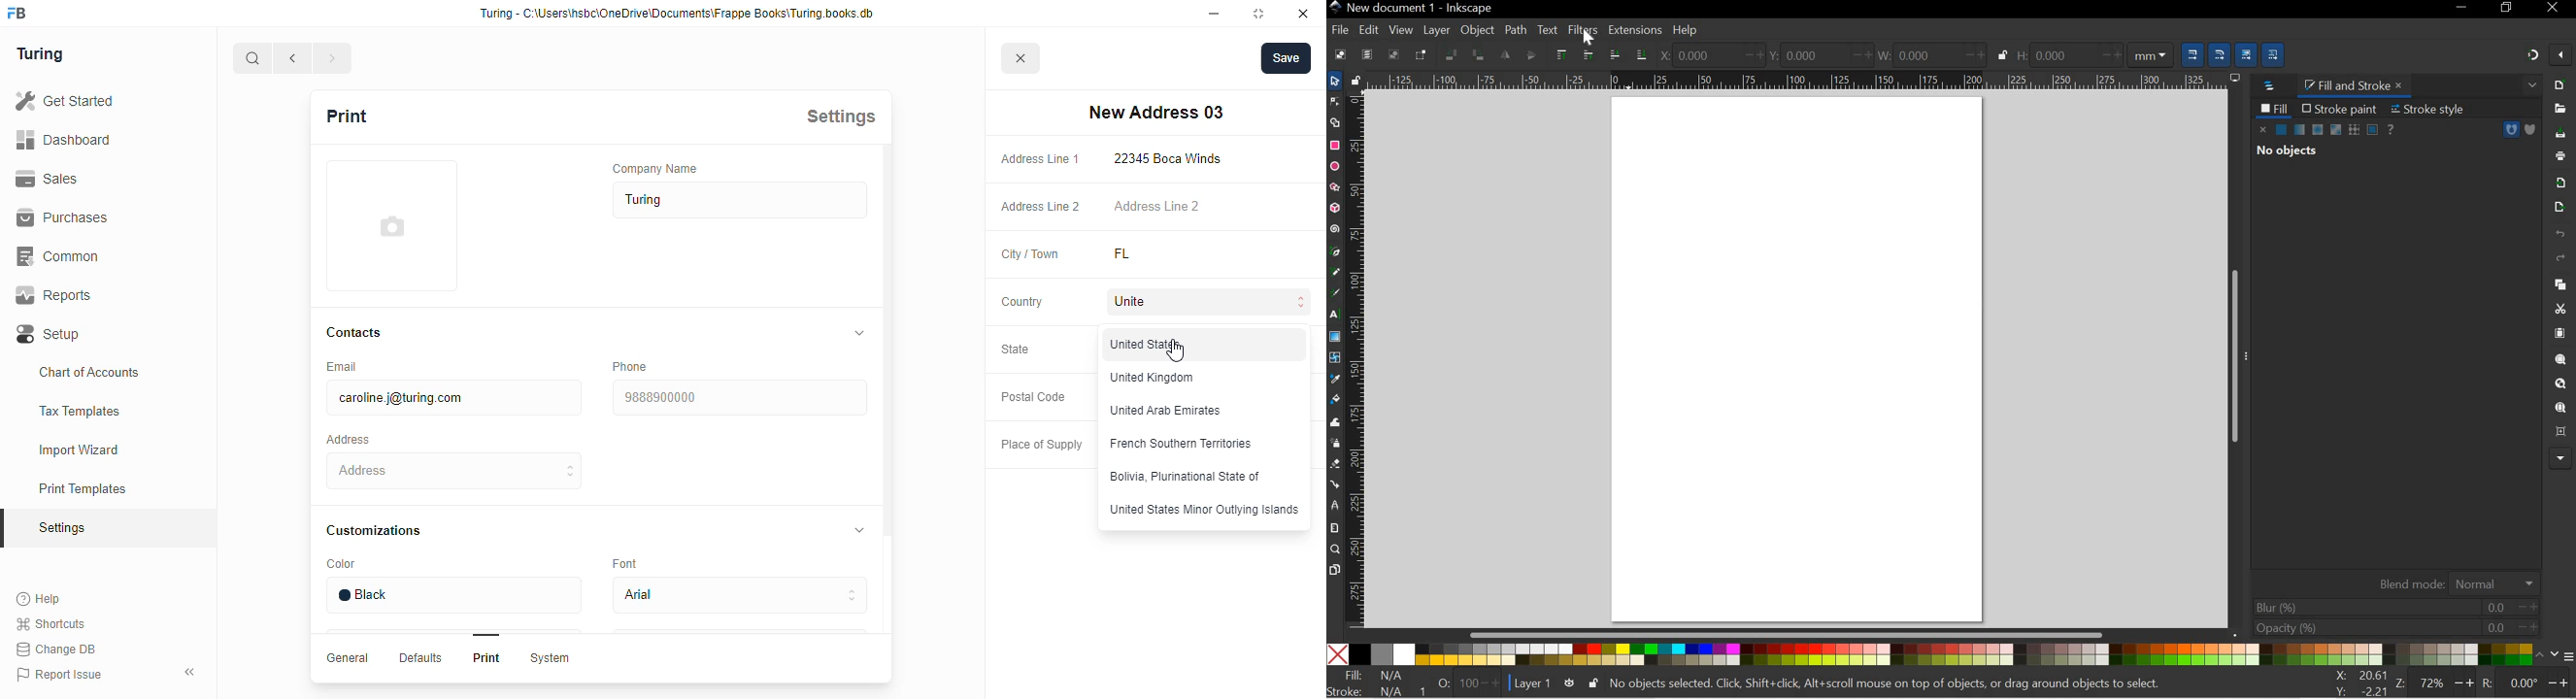 The height and width of the screenshot is (700, 2576). What do you see at coordinates (54, 295) in the screenshot?
I see `reports` at bounding box center [54, 295].